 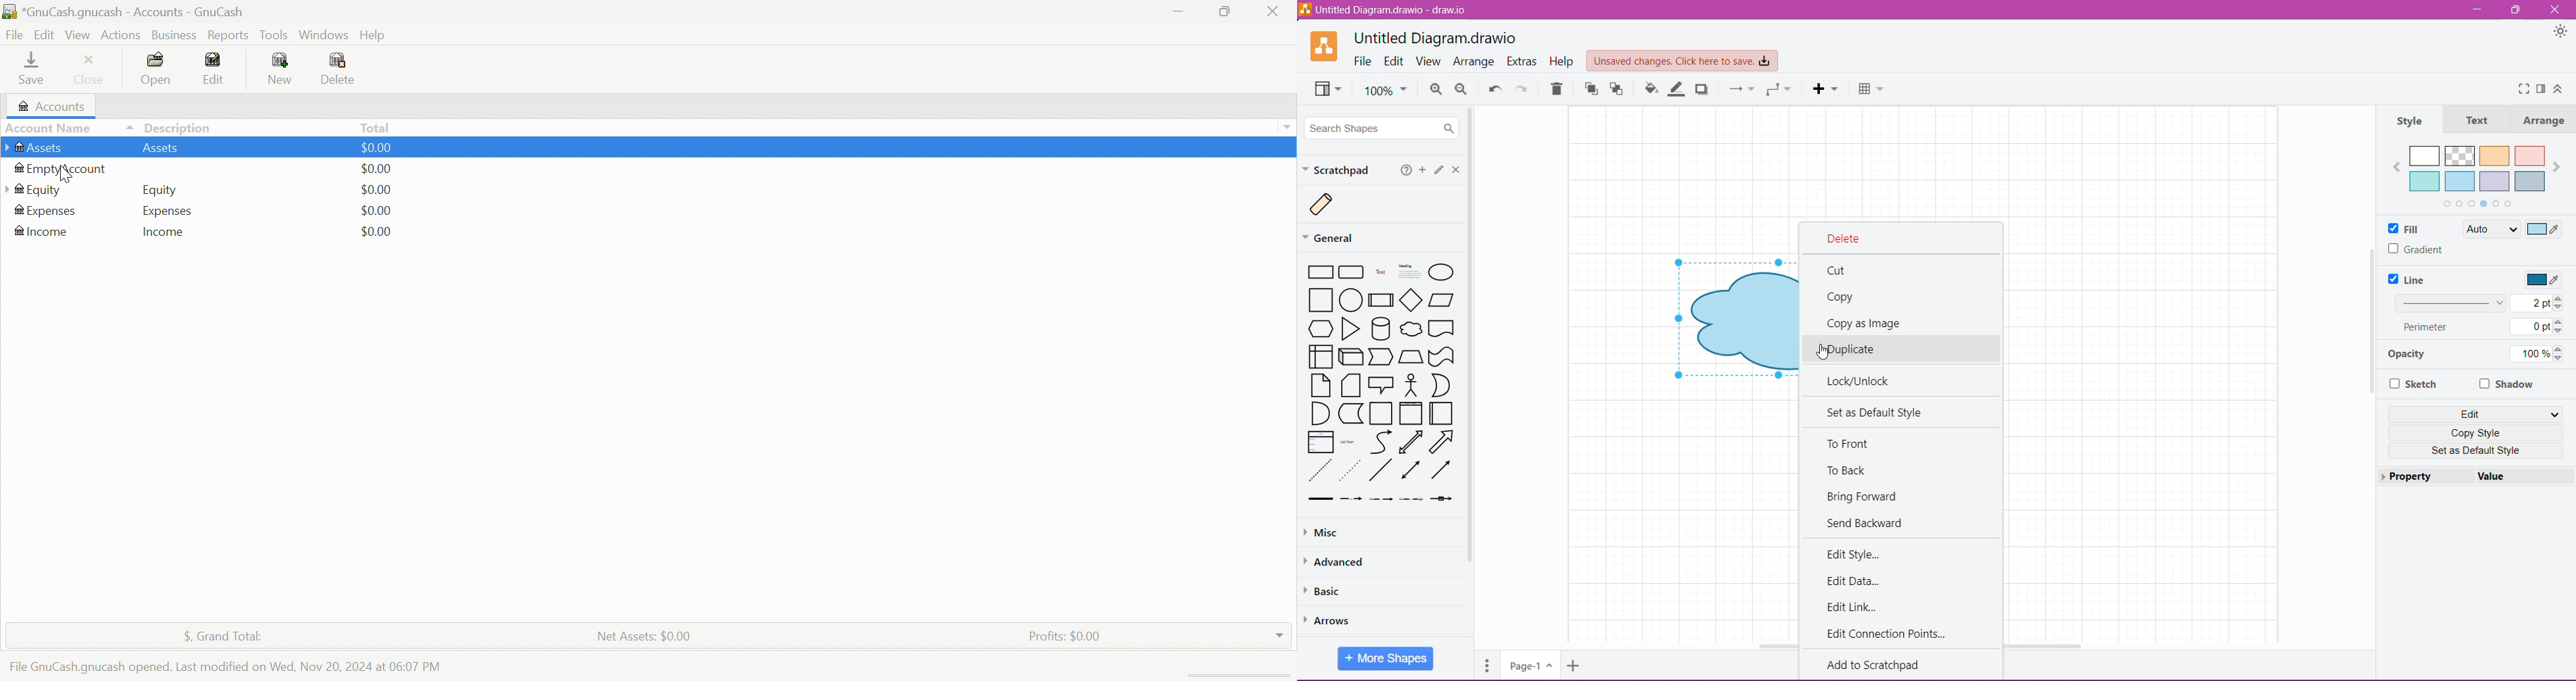 What do you see at coordinates (1436, 37) in the screenshot?
I see `Untitled Diagram.draw.io` at bounding box center [1436, 37].